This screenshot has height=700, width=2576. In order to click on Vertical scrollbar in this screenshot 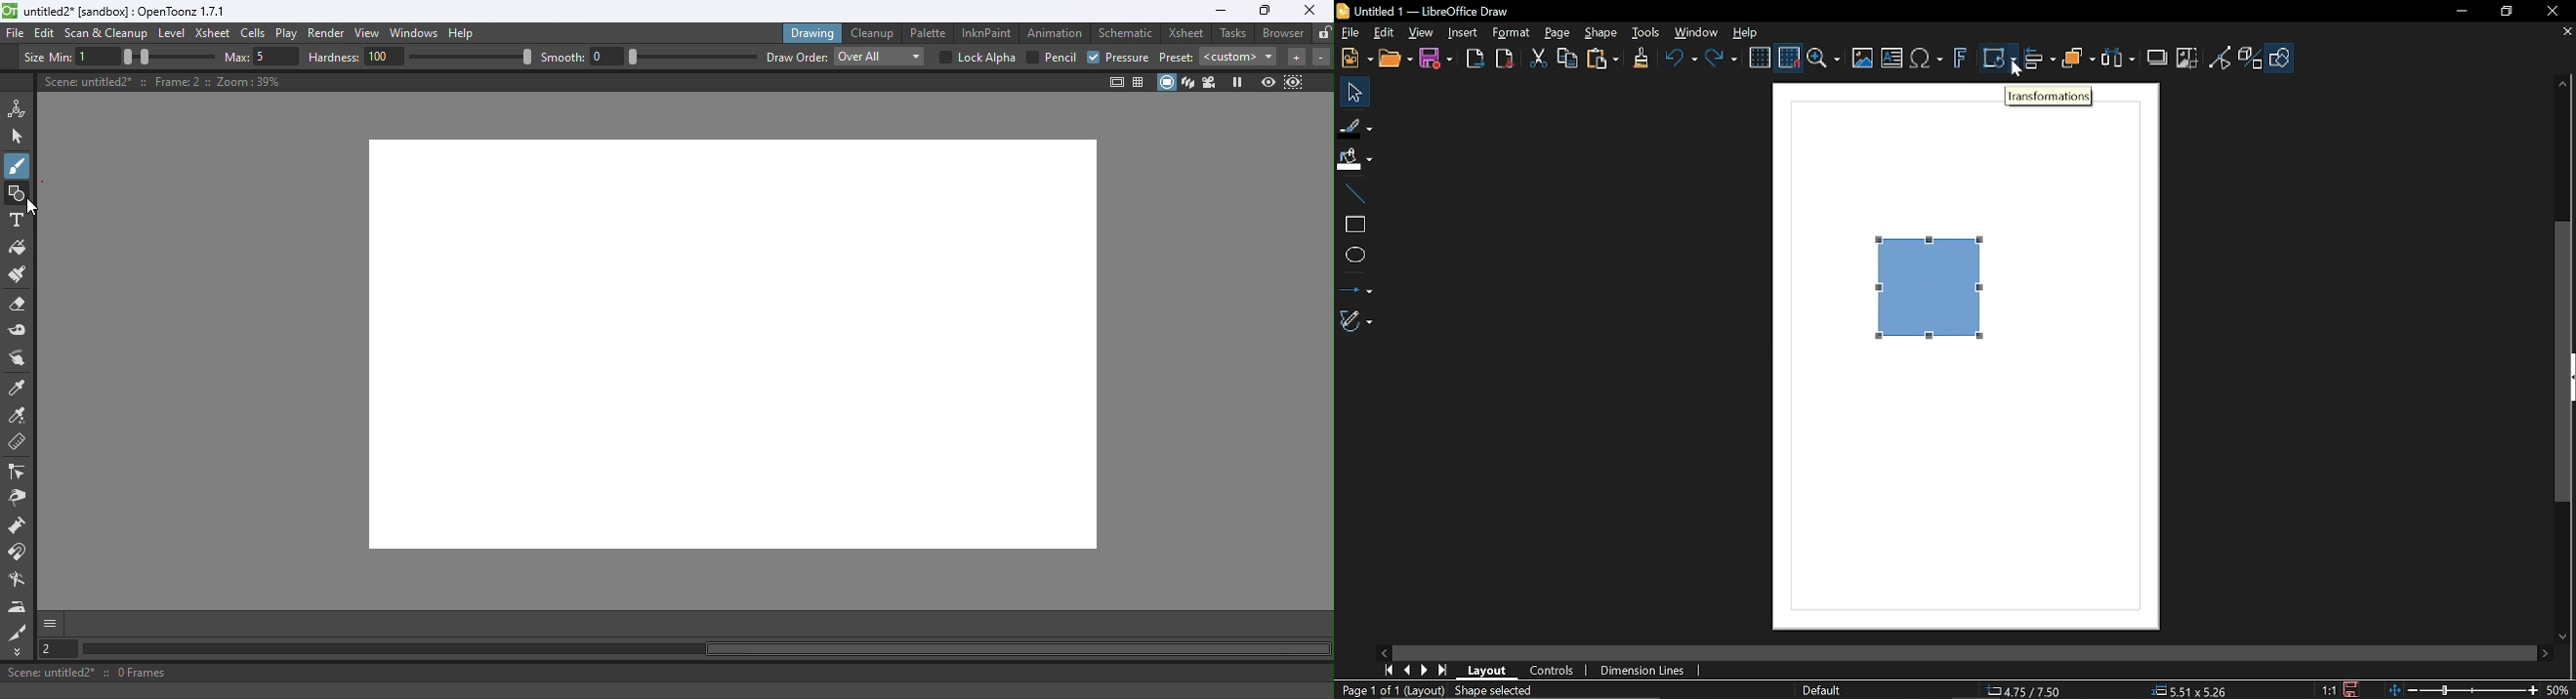, I will do `click(2567, 364)`.